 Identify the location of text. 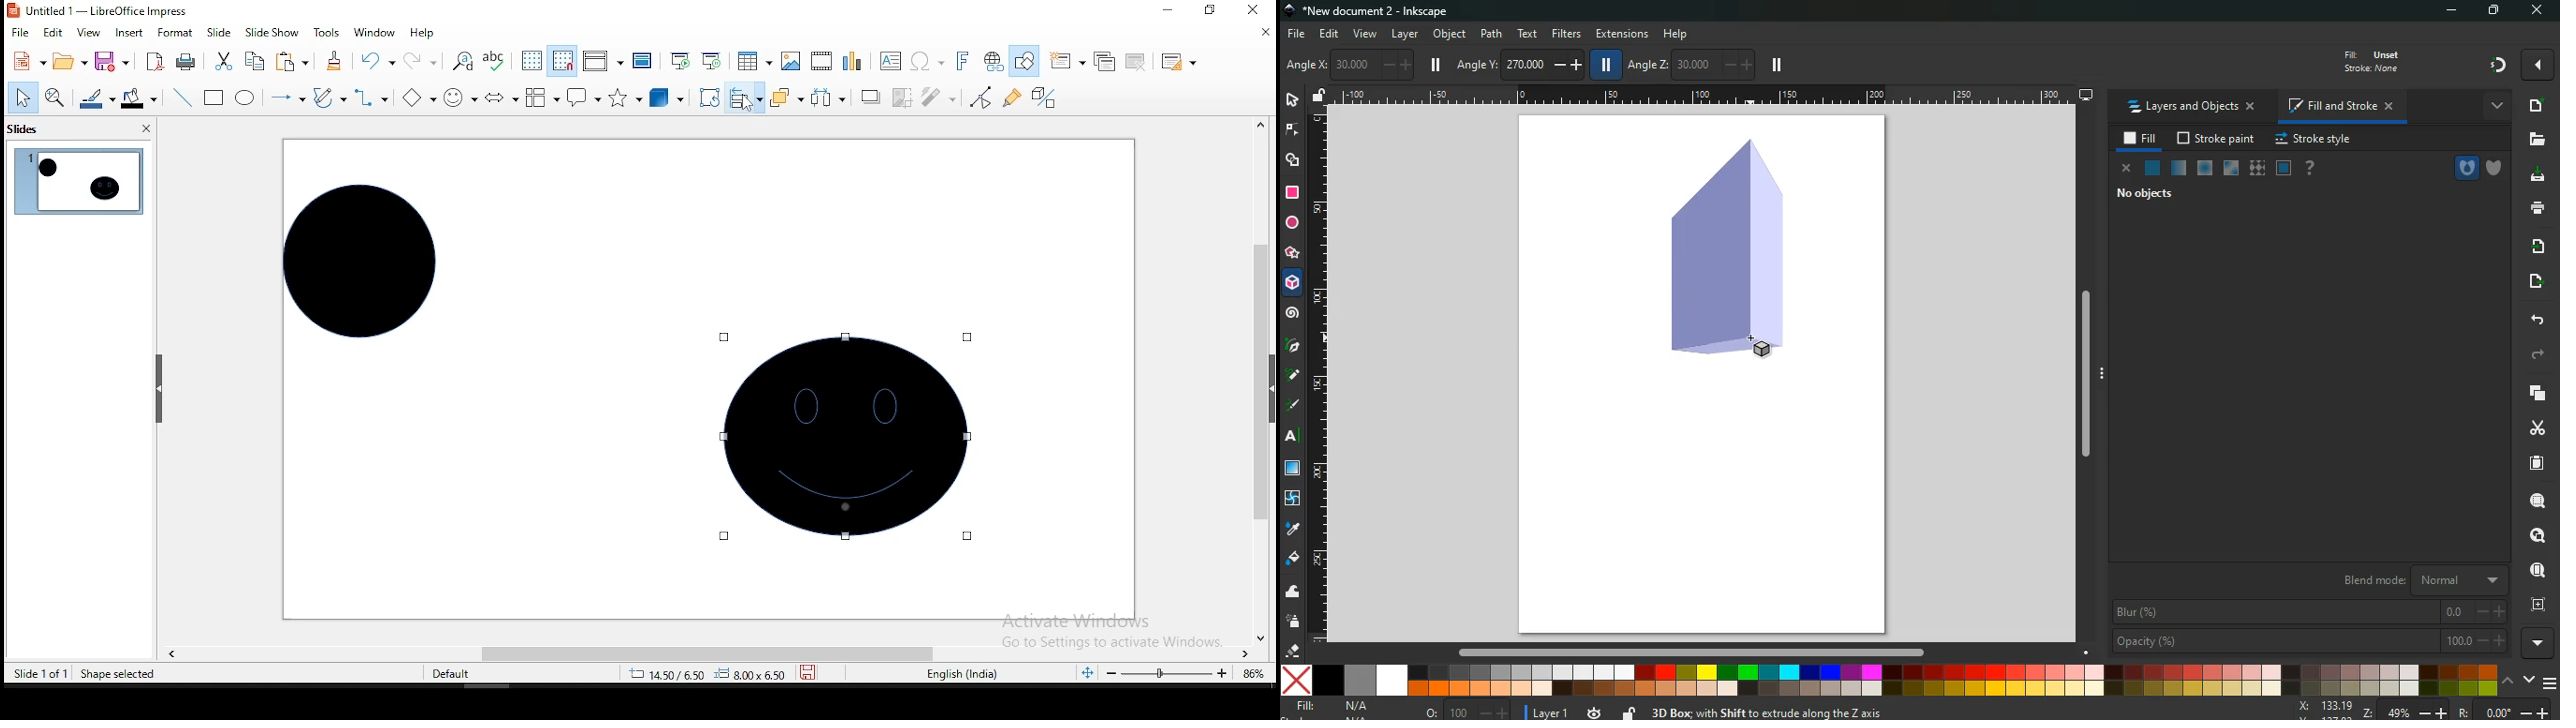
(1294, 438).